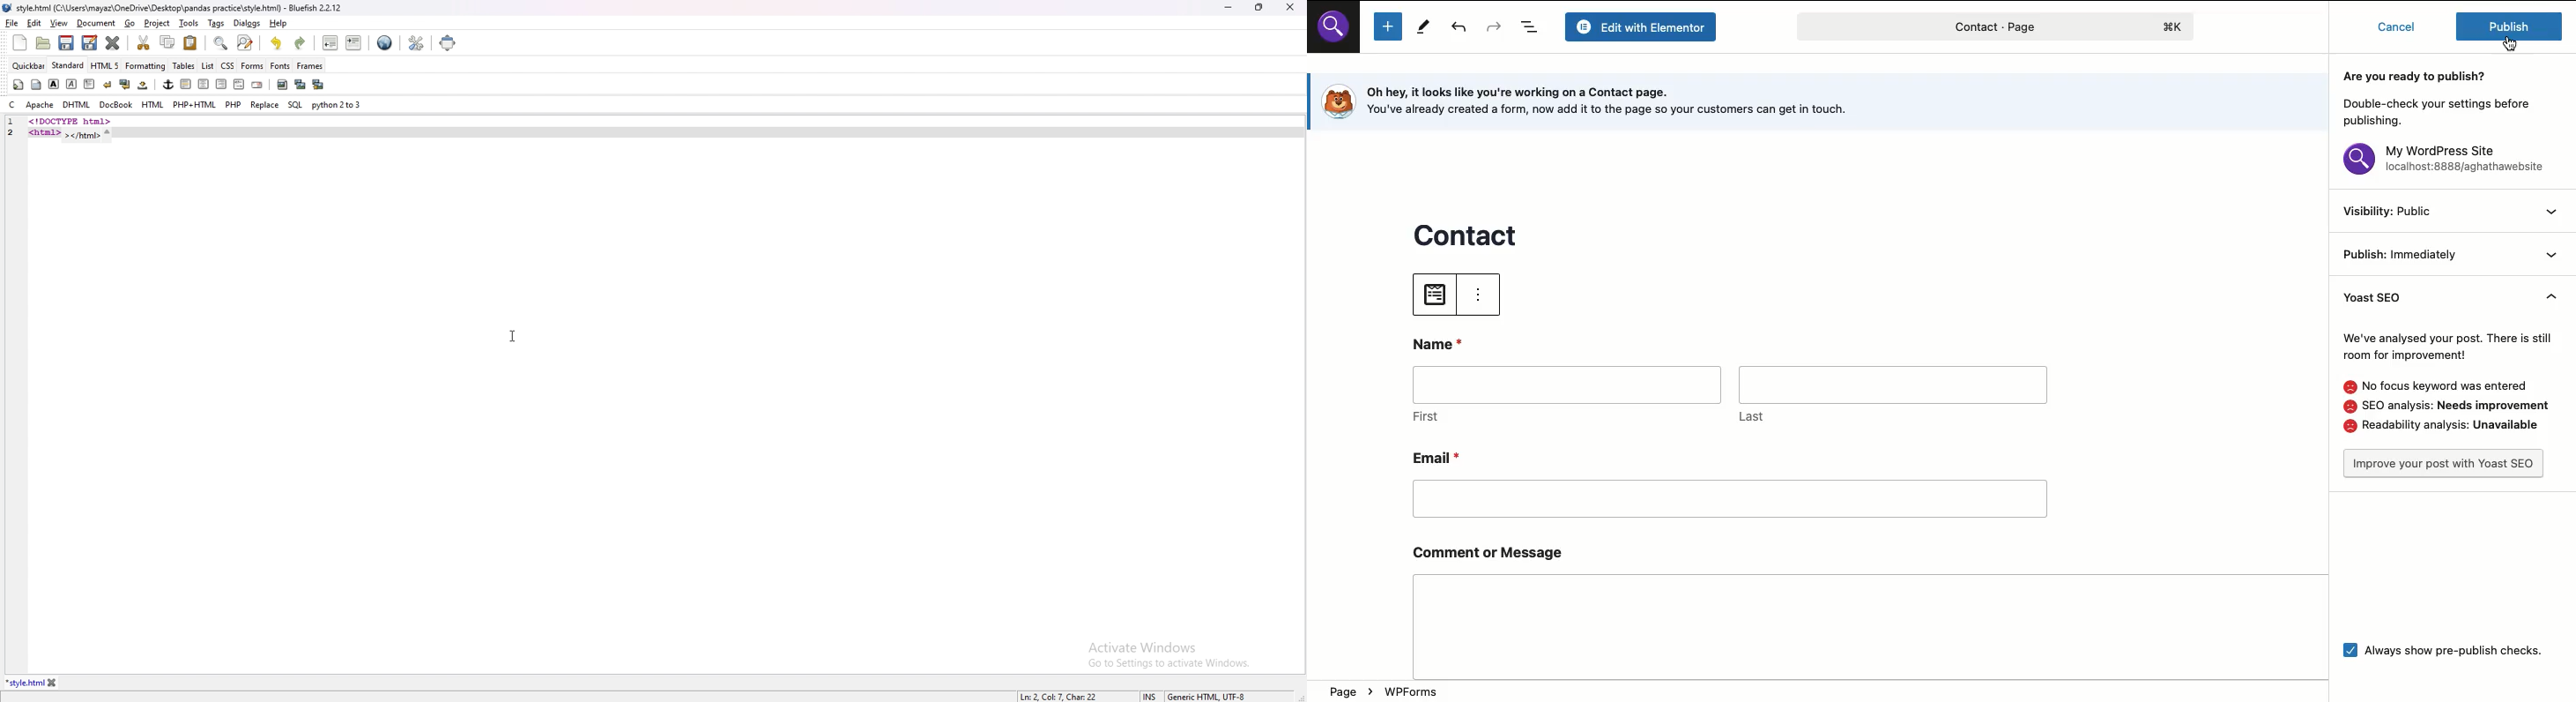 The image size is (2576, 728). Describe the element at coordinates (2405, 252) in the screenshot. I see `Publish` at that location.